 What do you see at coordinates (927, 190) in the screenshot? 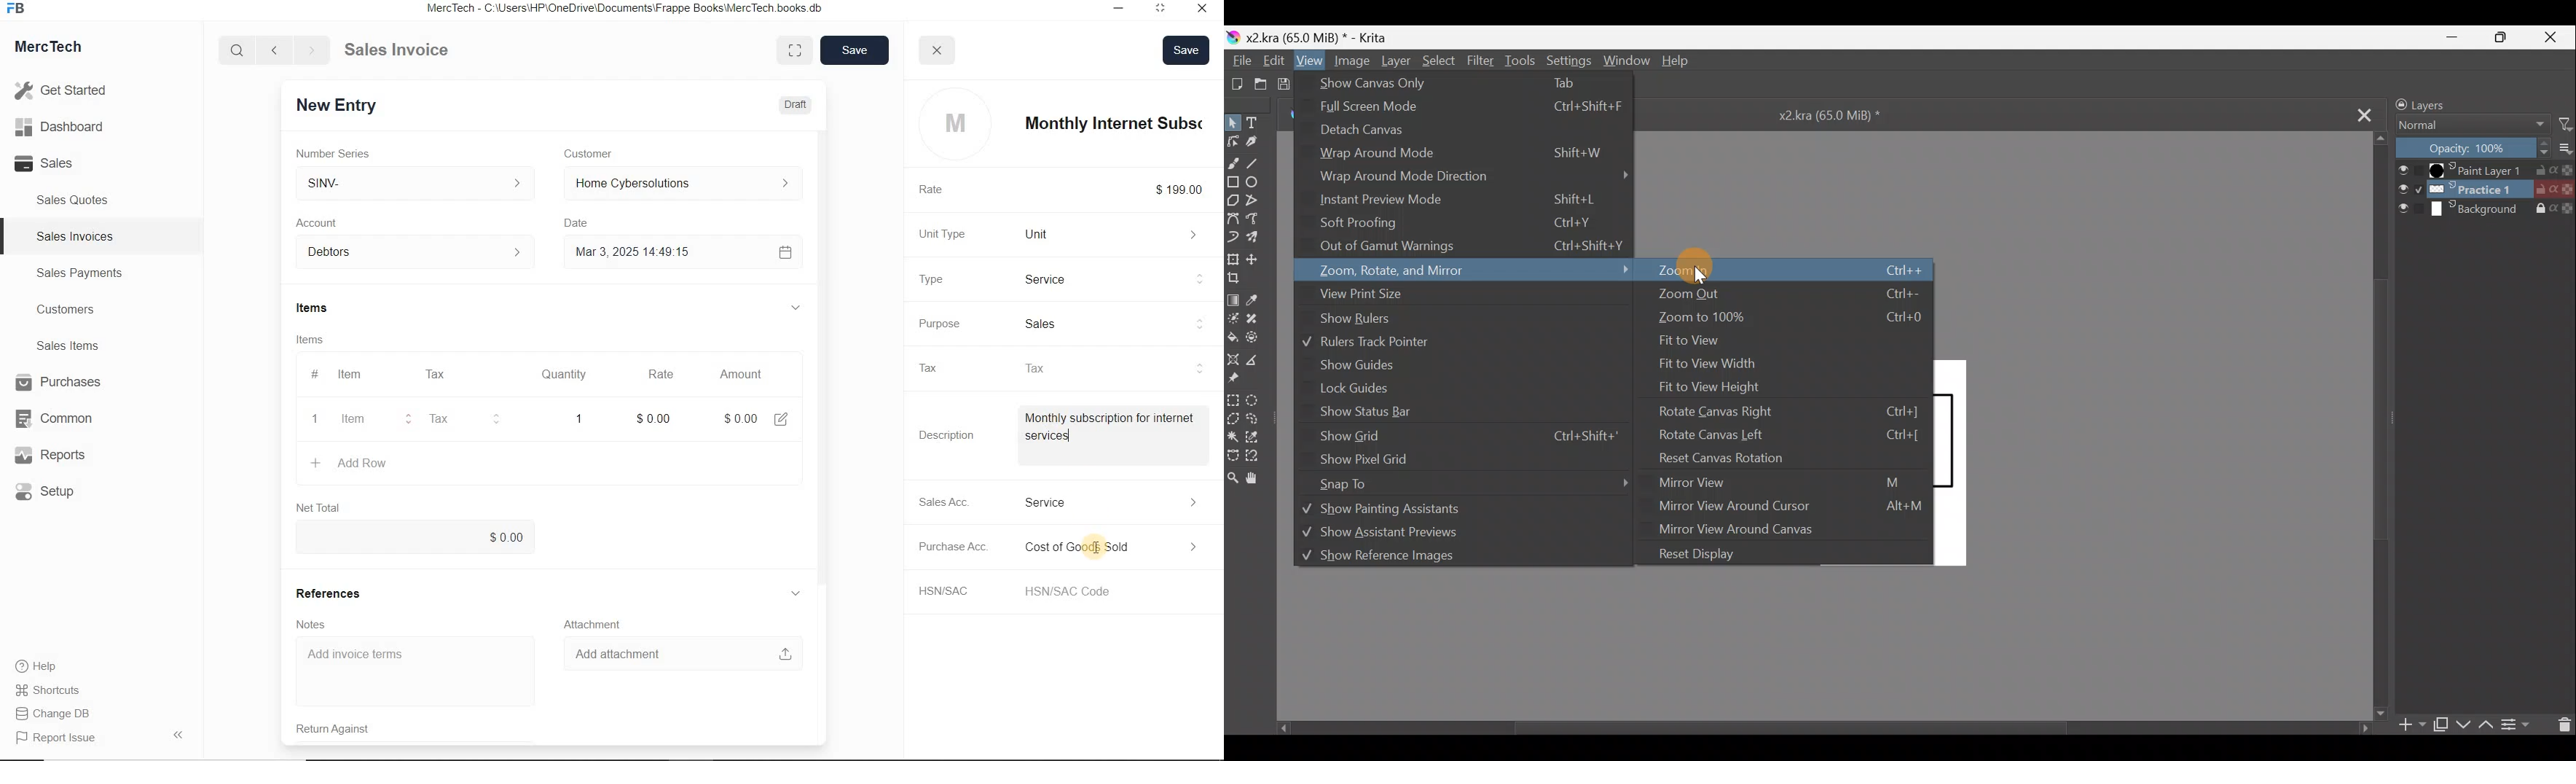
I see `Rate` at bounding box center [927, 190].